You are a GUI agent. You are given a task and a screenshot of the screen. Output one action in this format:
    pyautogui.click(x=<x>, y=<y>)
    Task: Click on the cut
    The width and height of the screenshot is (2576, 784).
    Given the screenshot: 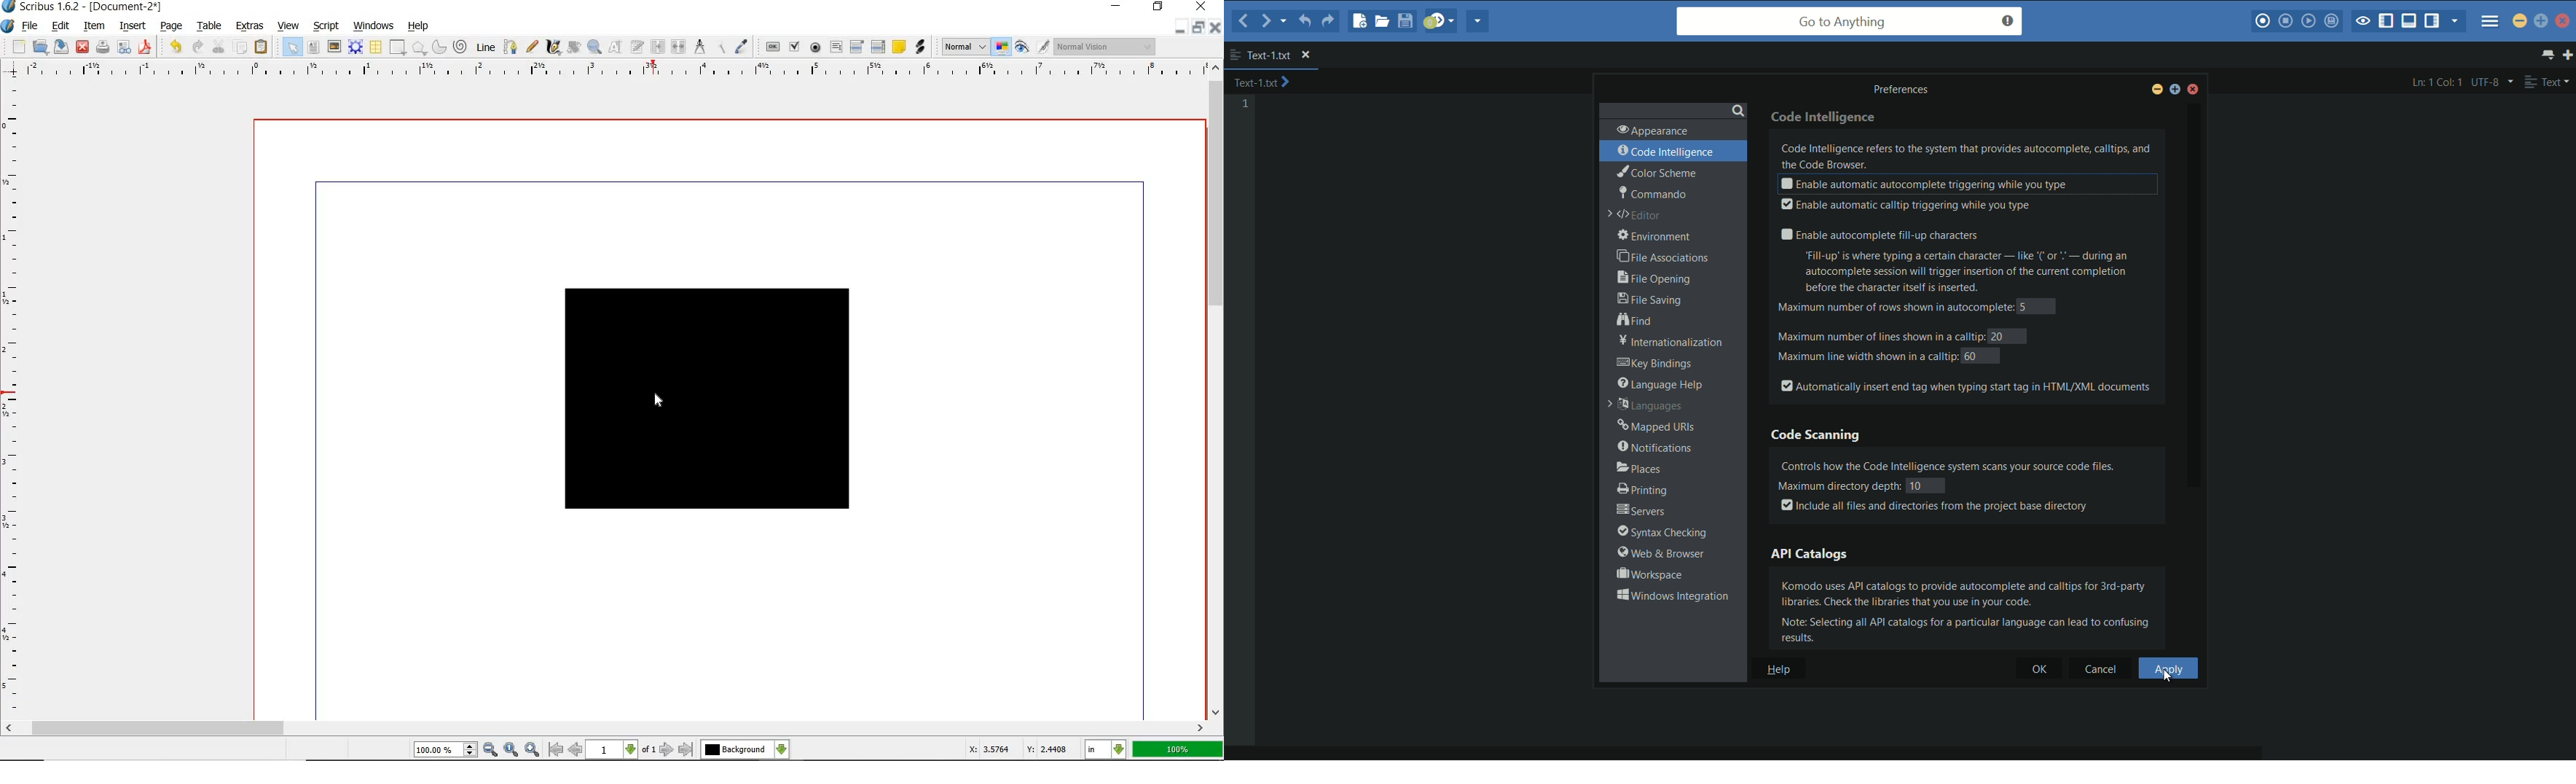 What is the action you would take?
    pyautogui.click(x=218, y=48)
    